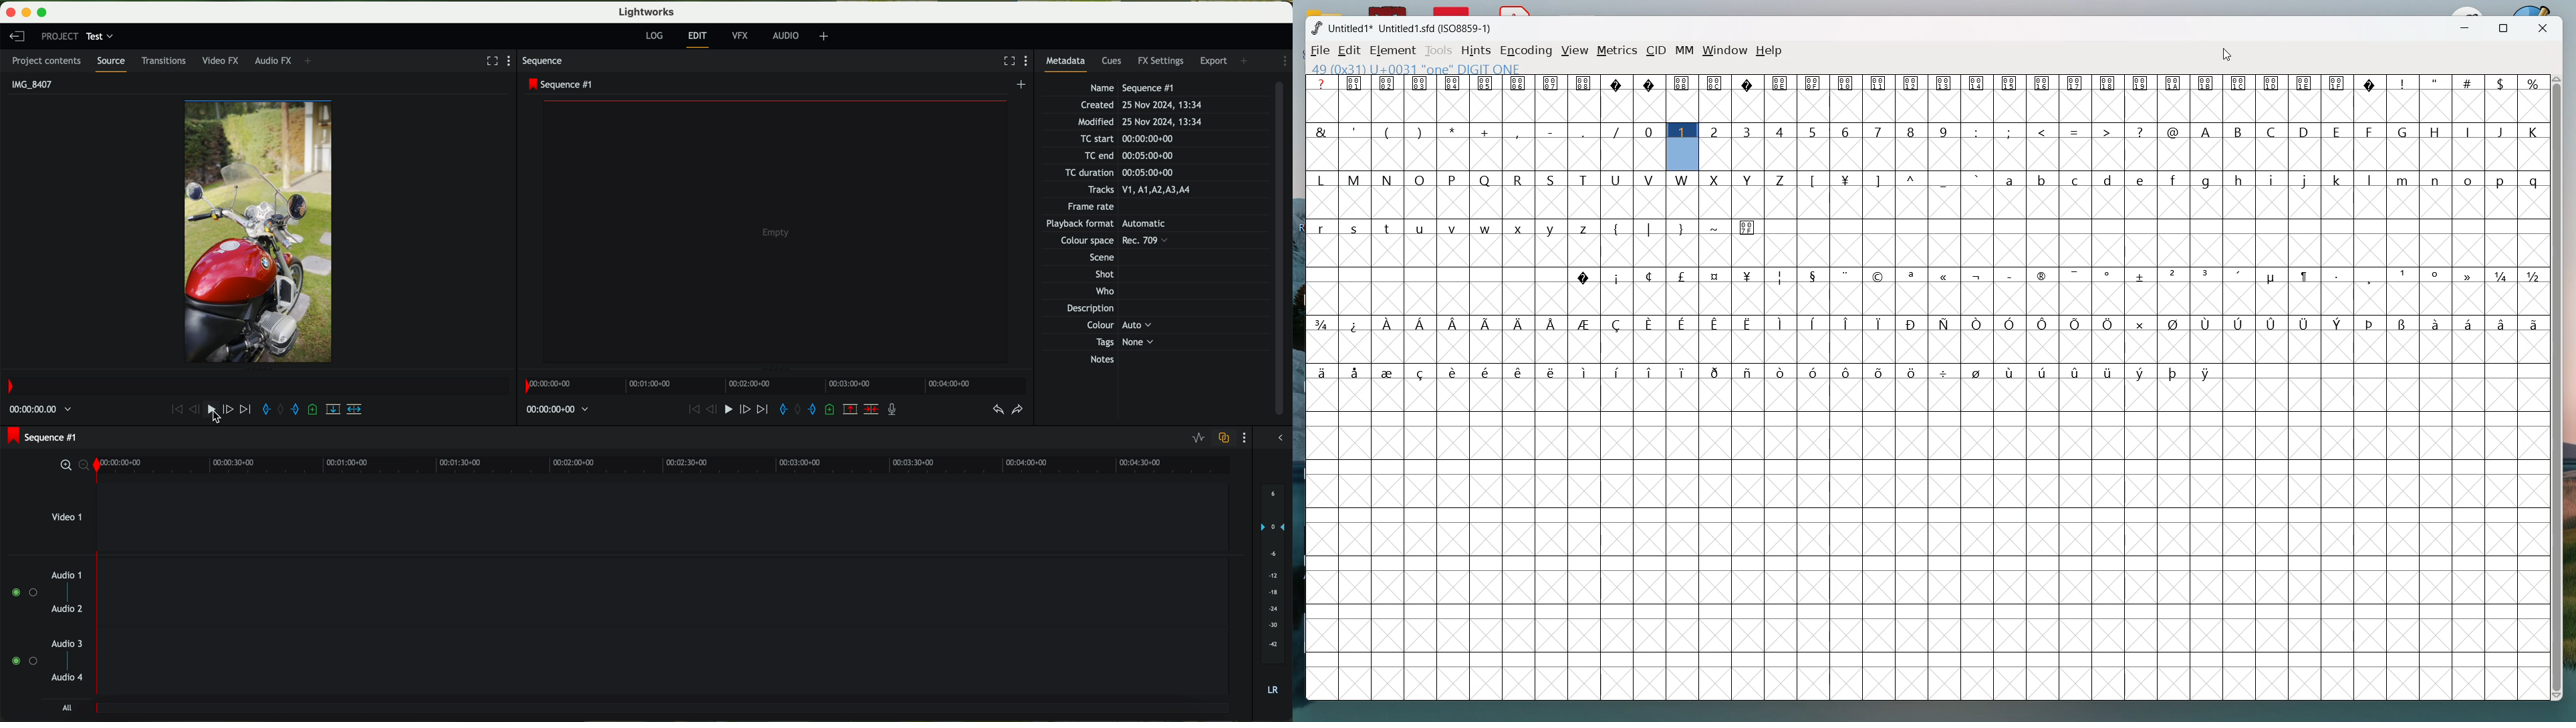 The image size is (2576, 728). Describe the element at coordinates (68, 709) in the screenshot. I see `all` at that location.